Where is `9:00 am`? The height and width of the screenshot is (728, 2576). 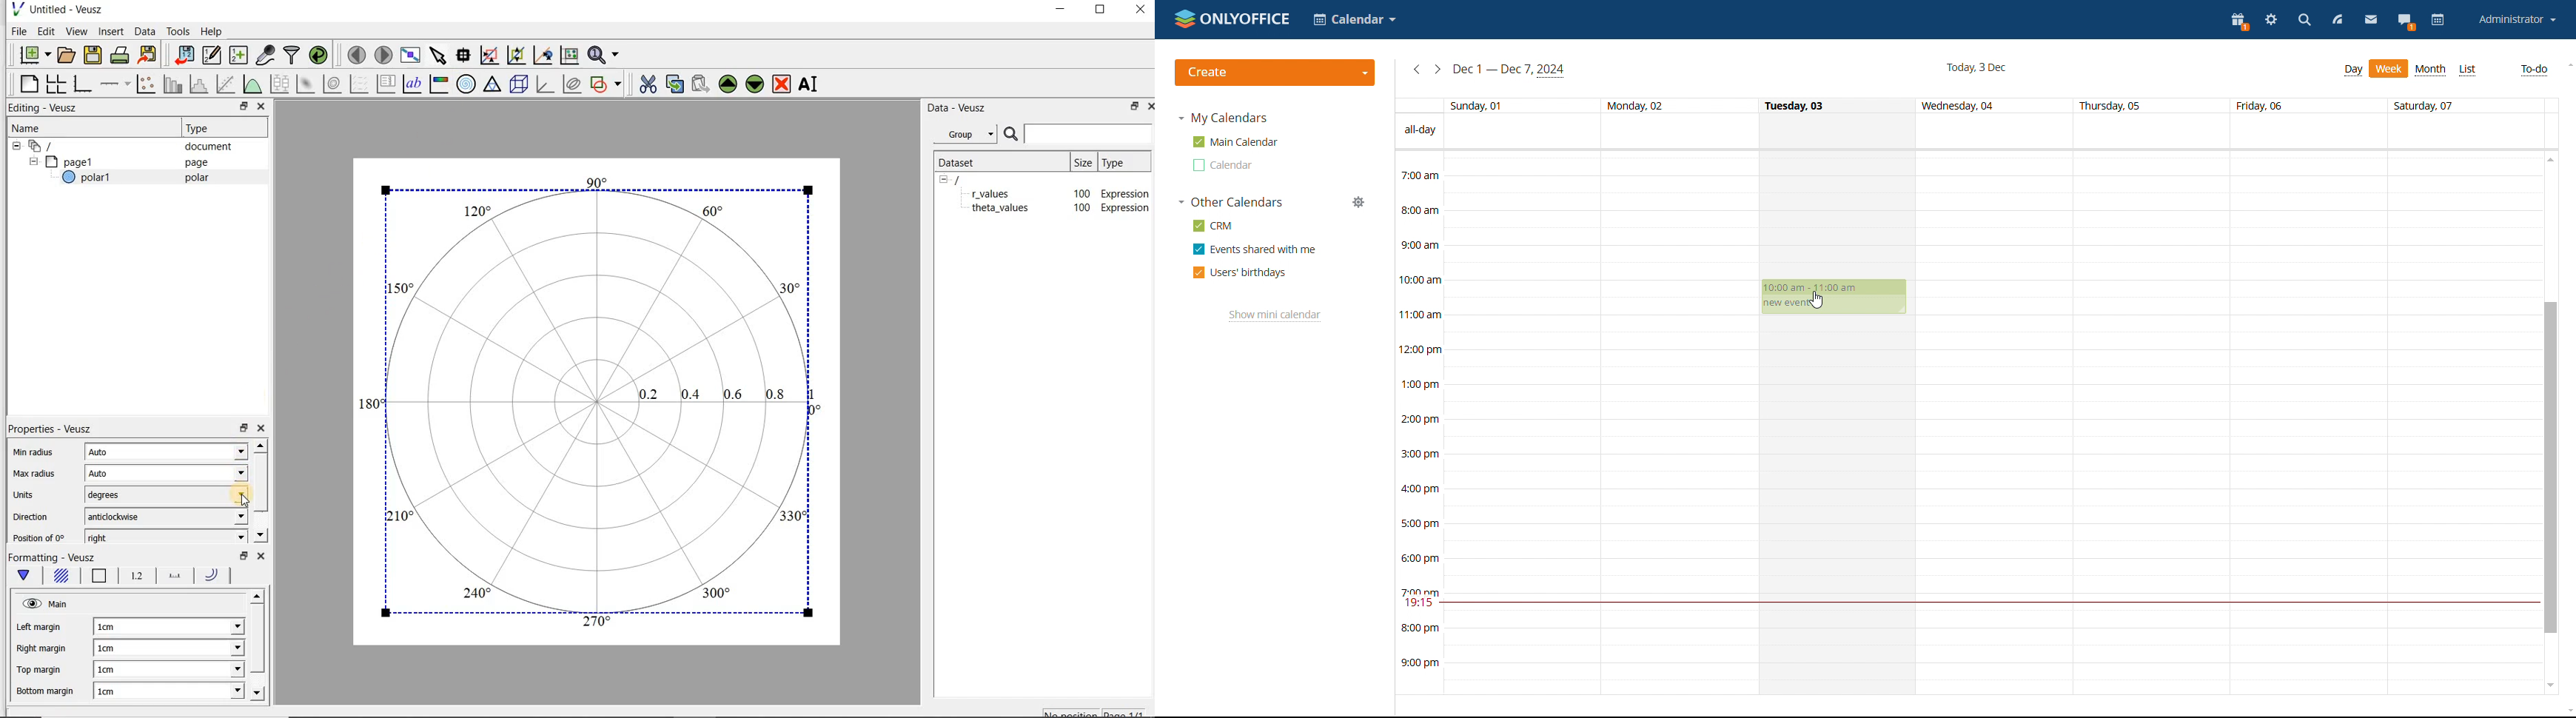
9:00 am is located at coordinates (1420, 244).